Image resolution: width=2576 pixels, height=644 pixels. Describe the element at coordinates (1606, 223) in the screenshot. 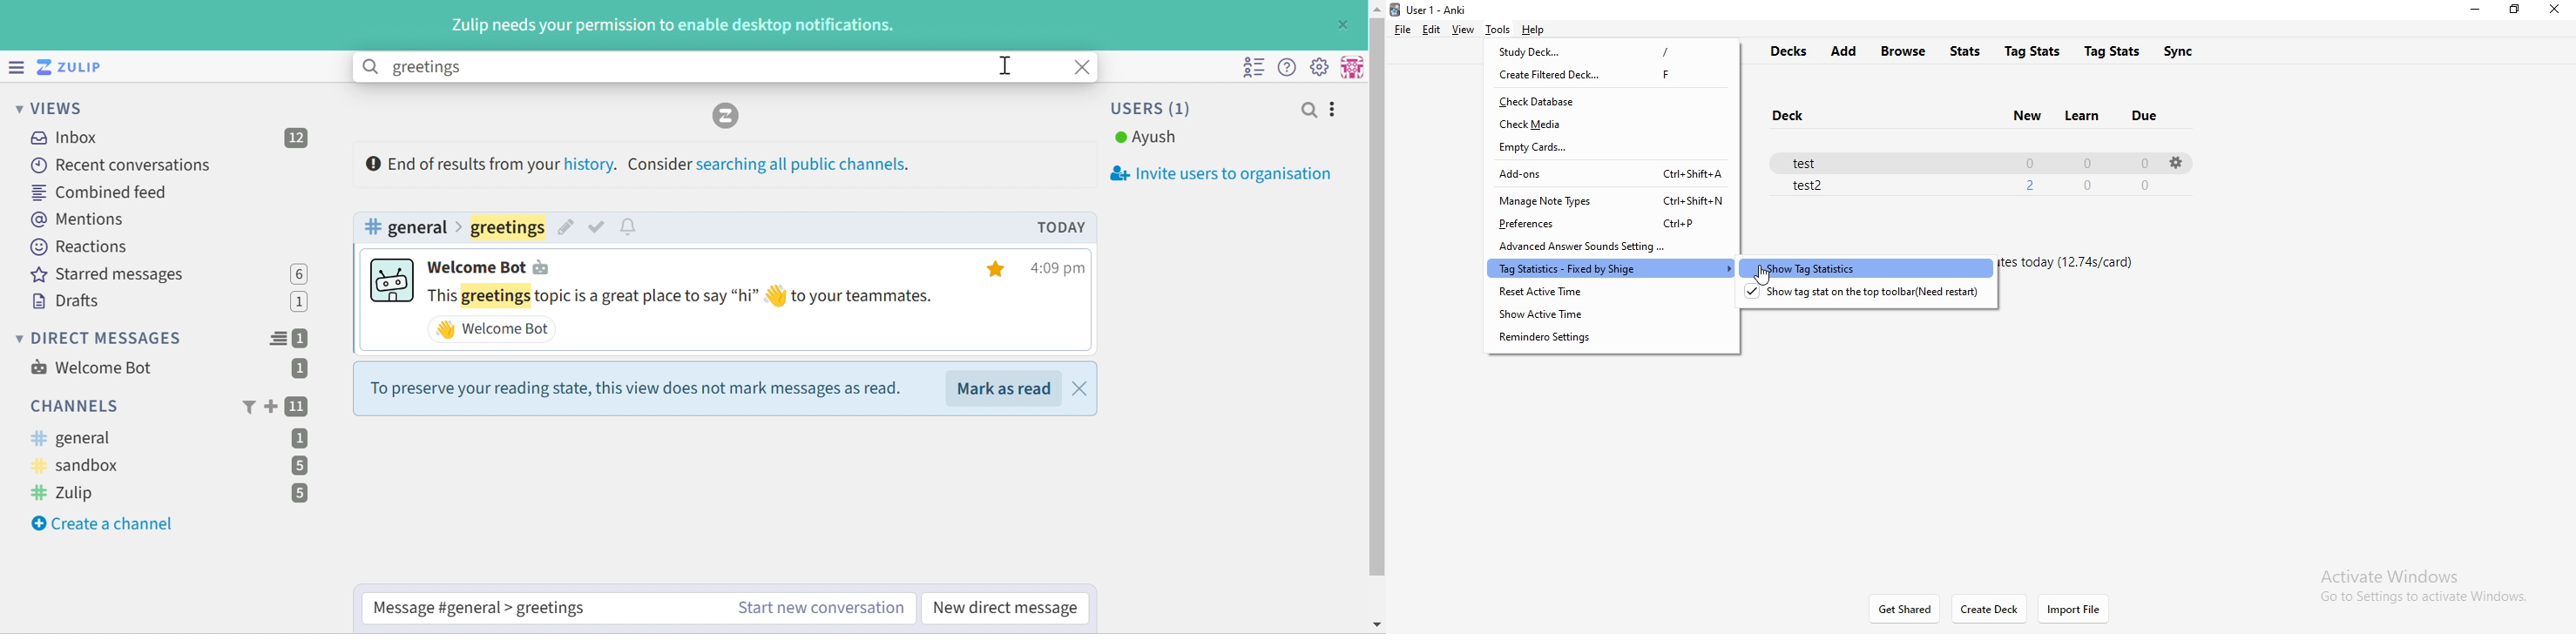

I see `preferences` at that location.